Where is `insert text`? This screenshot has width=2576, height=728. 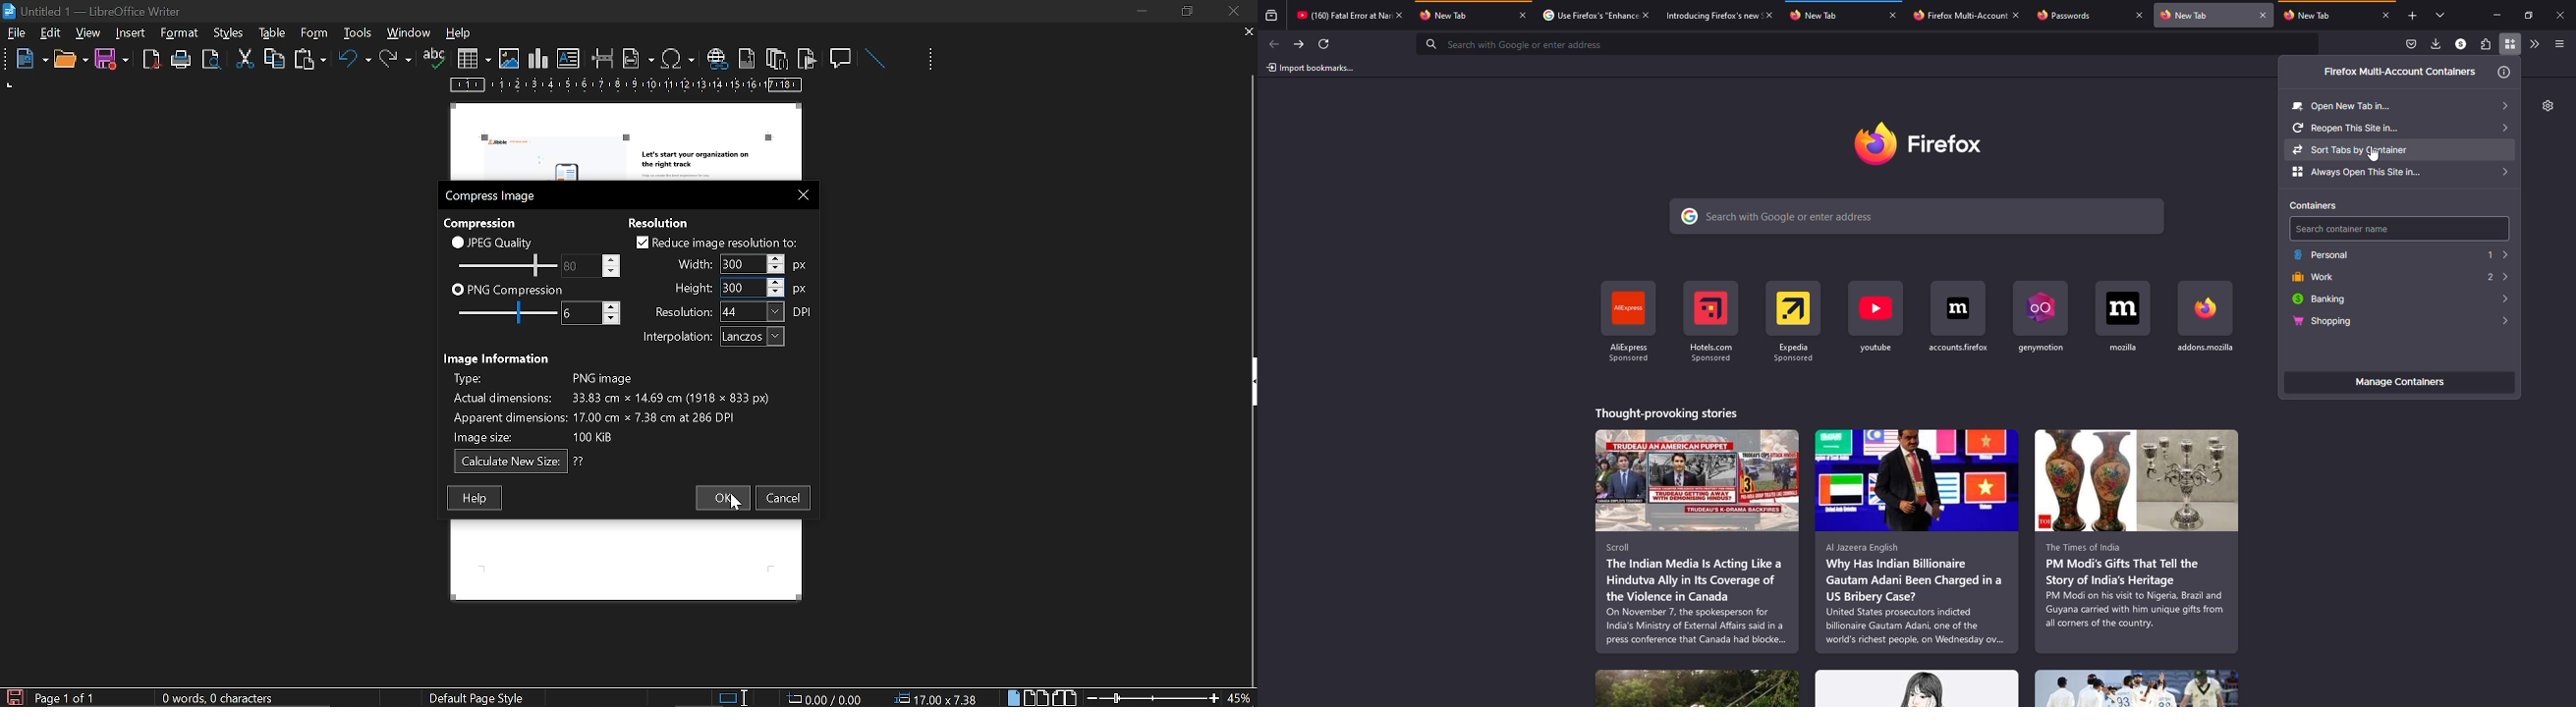 insert text is located at coordinates (569, 59).